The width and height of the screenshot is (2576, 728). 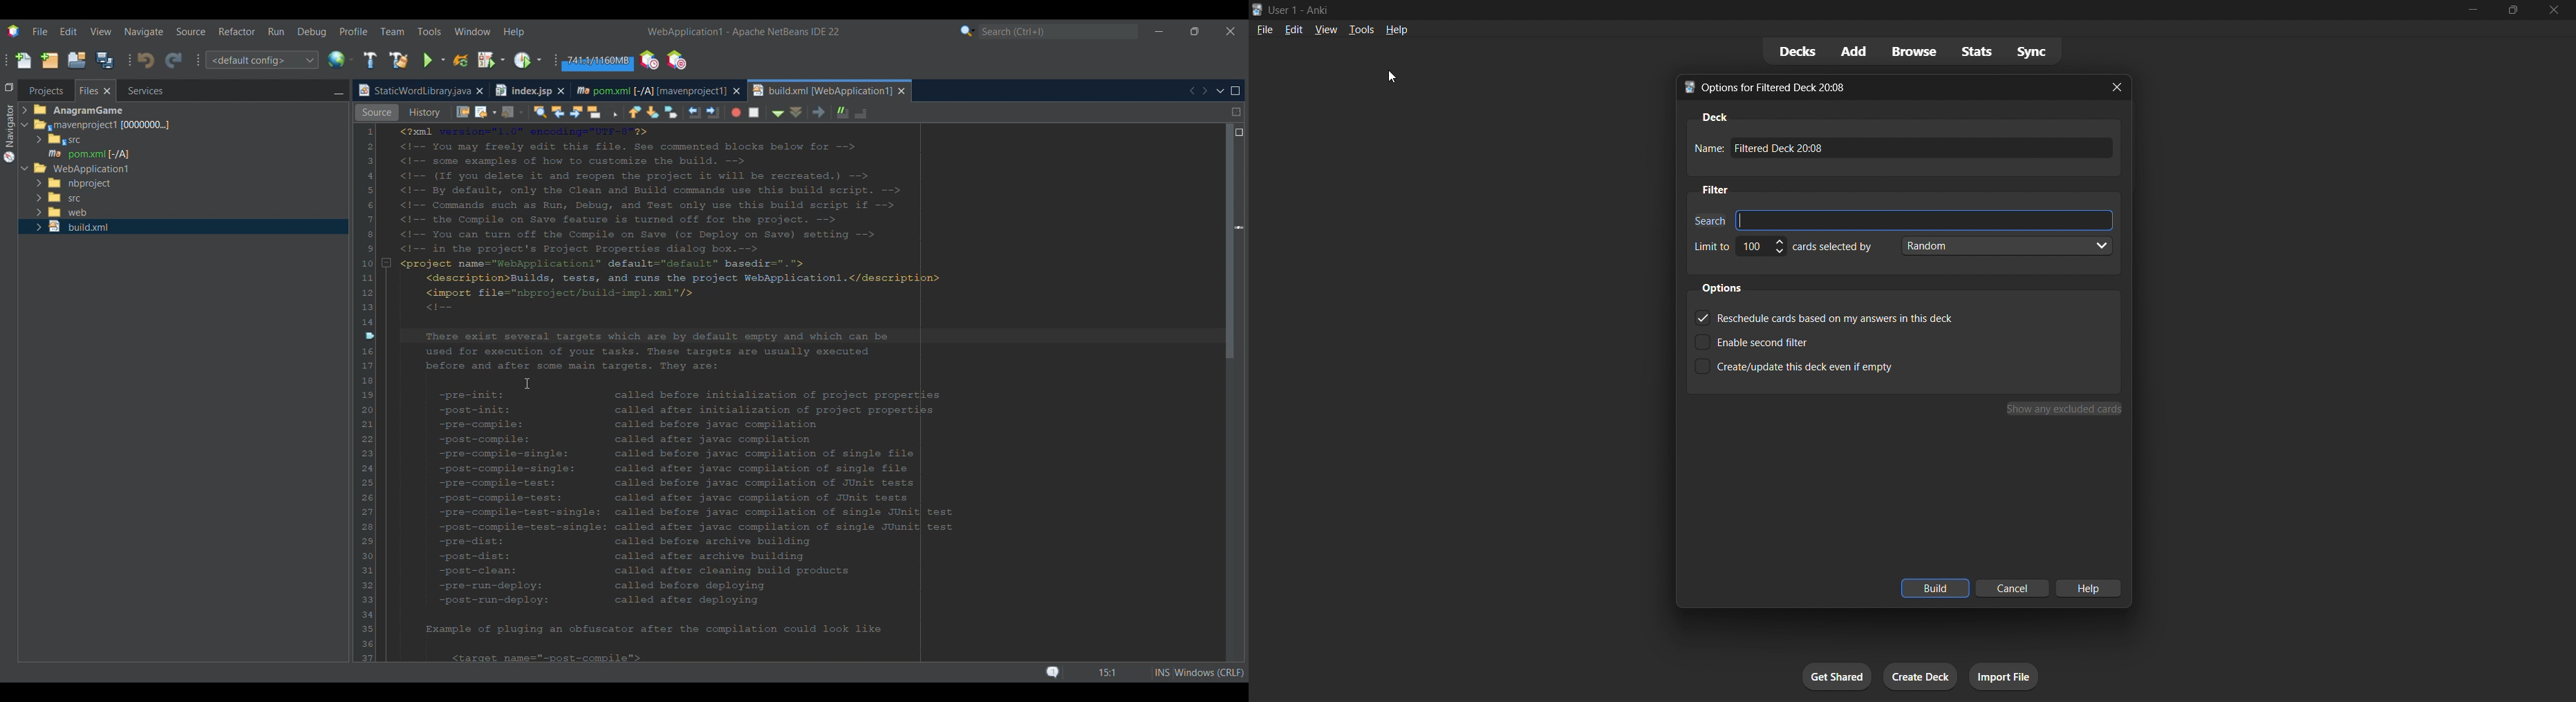 I want to click on File menu, so click(x=40, y=31).